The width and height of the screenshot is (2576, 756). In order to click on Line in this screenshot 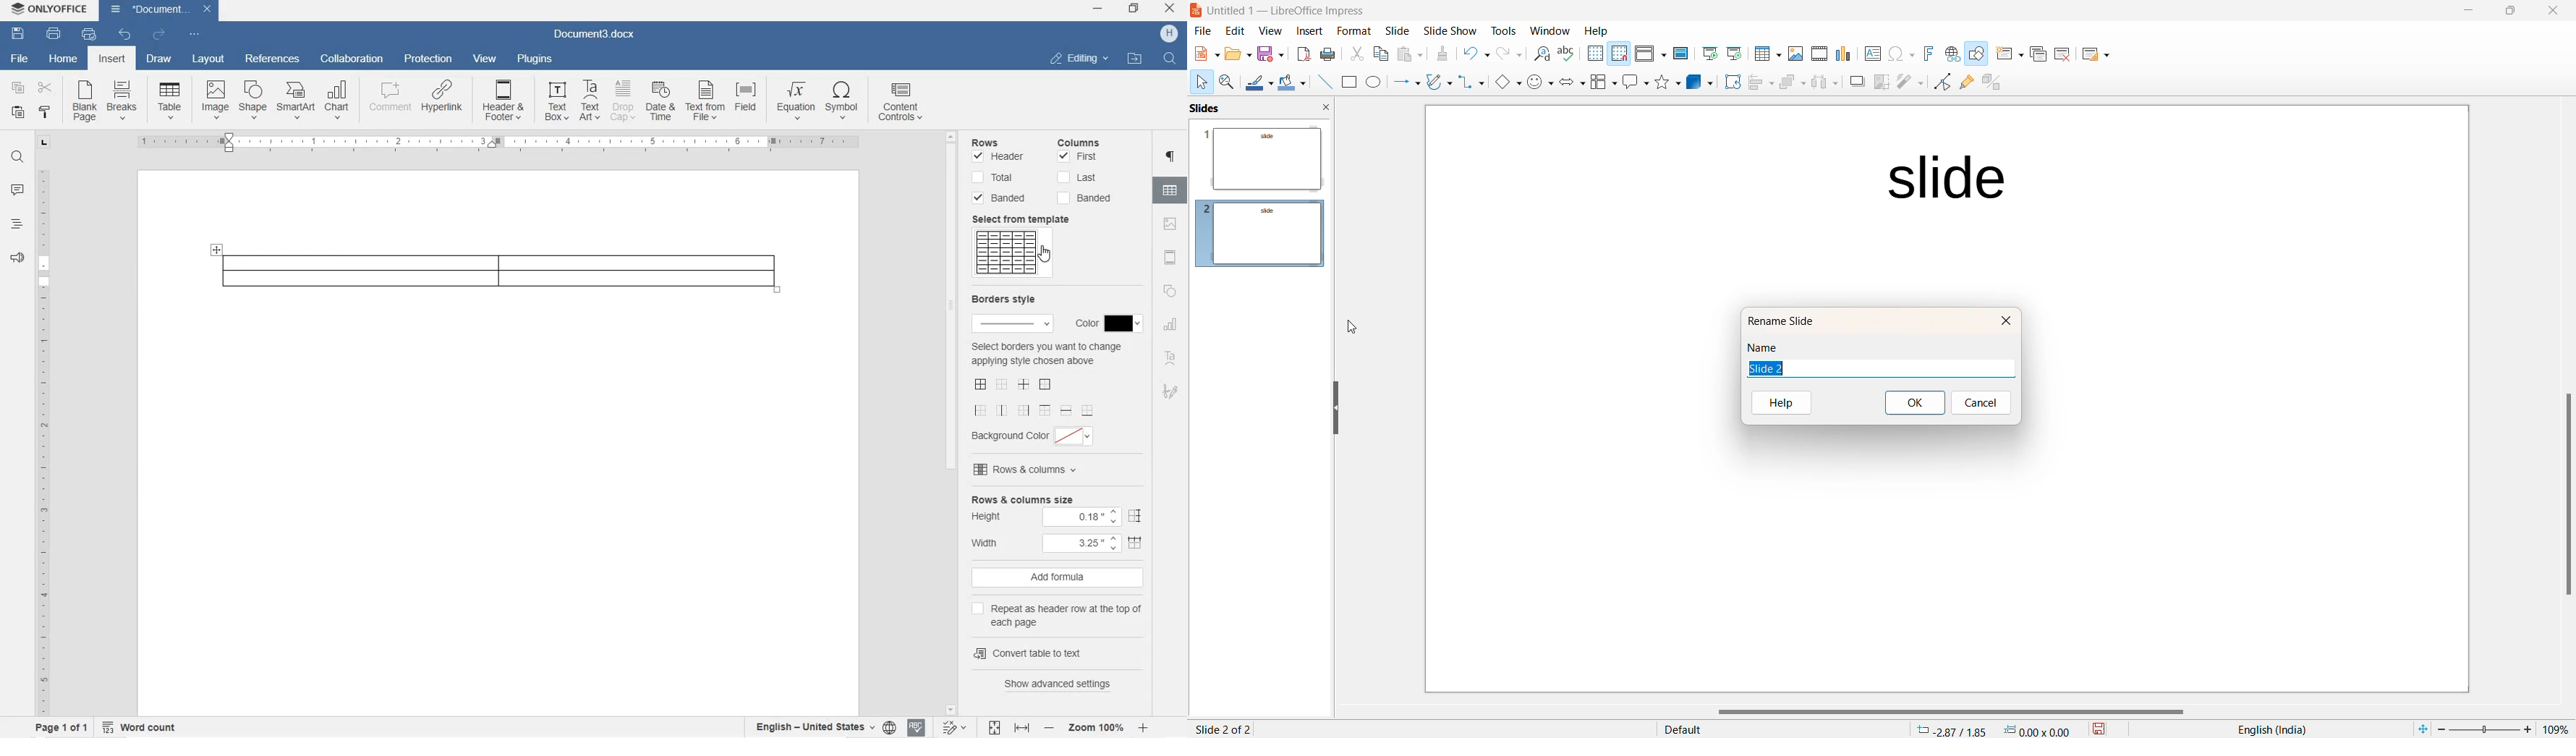, I will do `click(1320, 82)`.